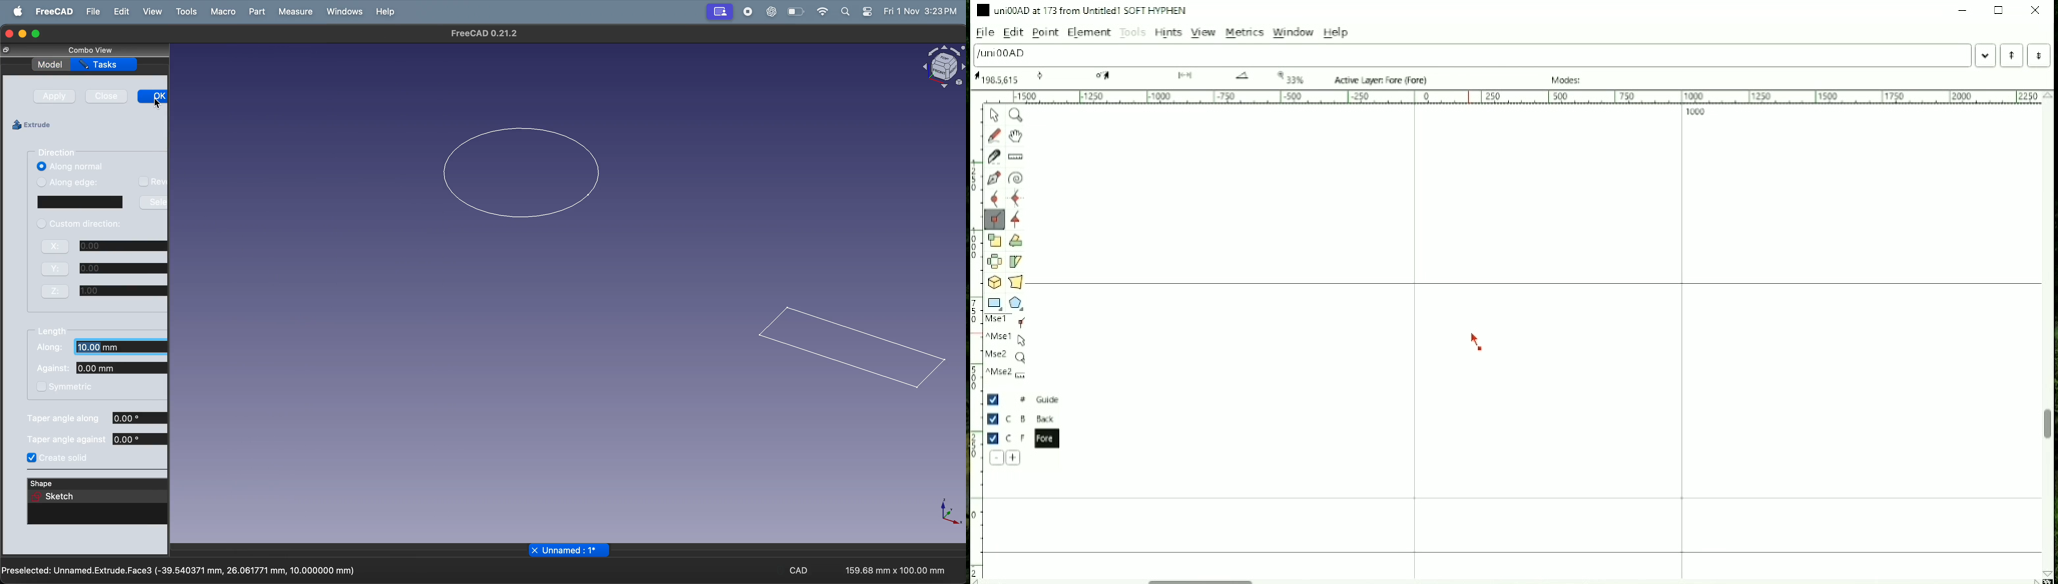 Image resolution: width=2072 pixels, height=588 pixels. I want to click on Z:, so click(55, 292).